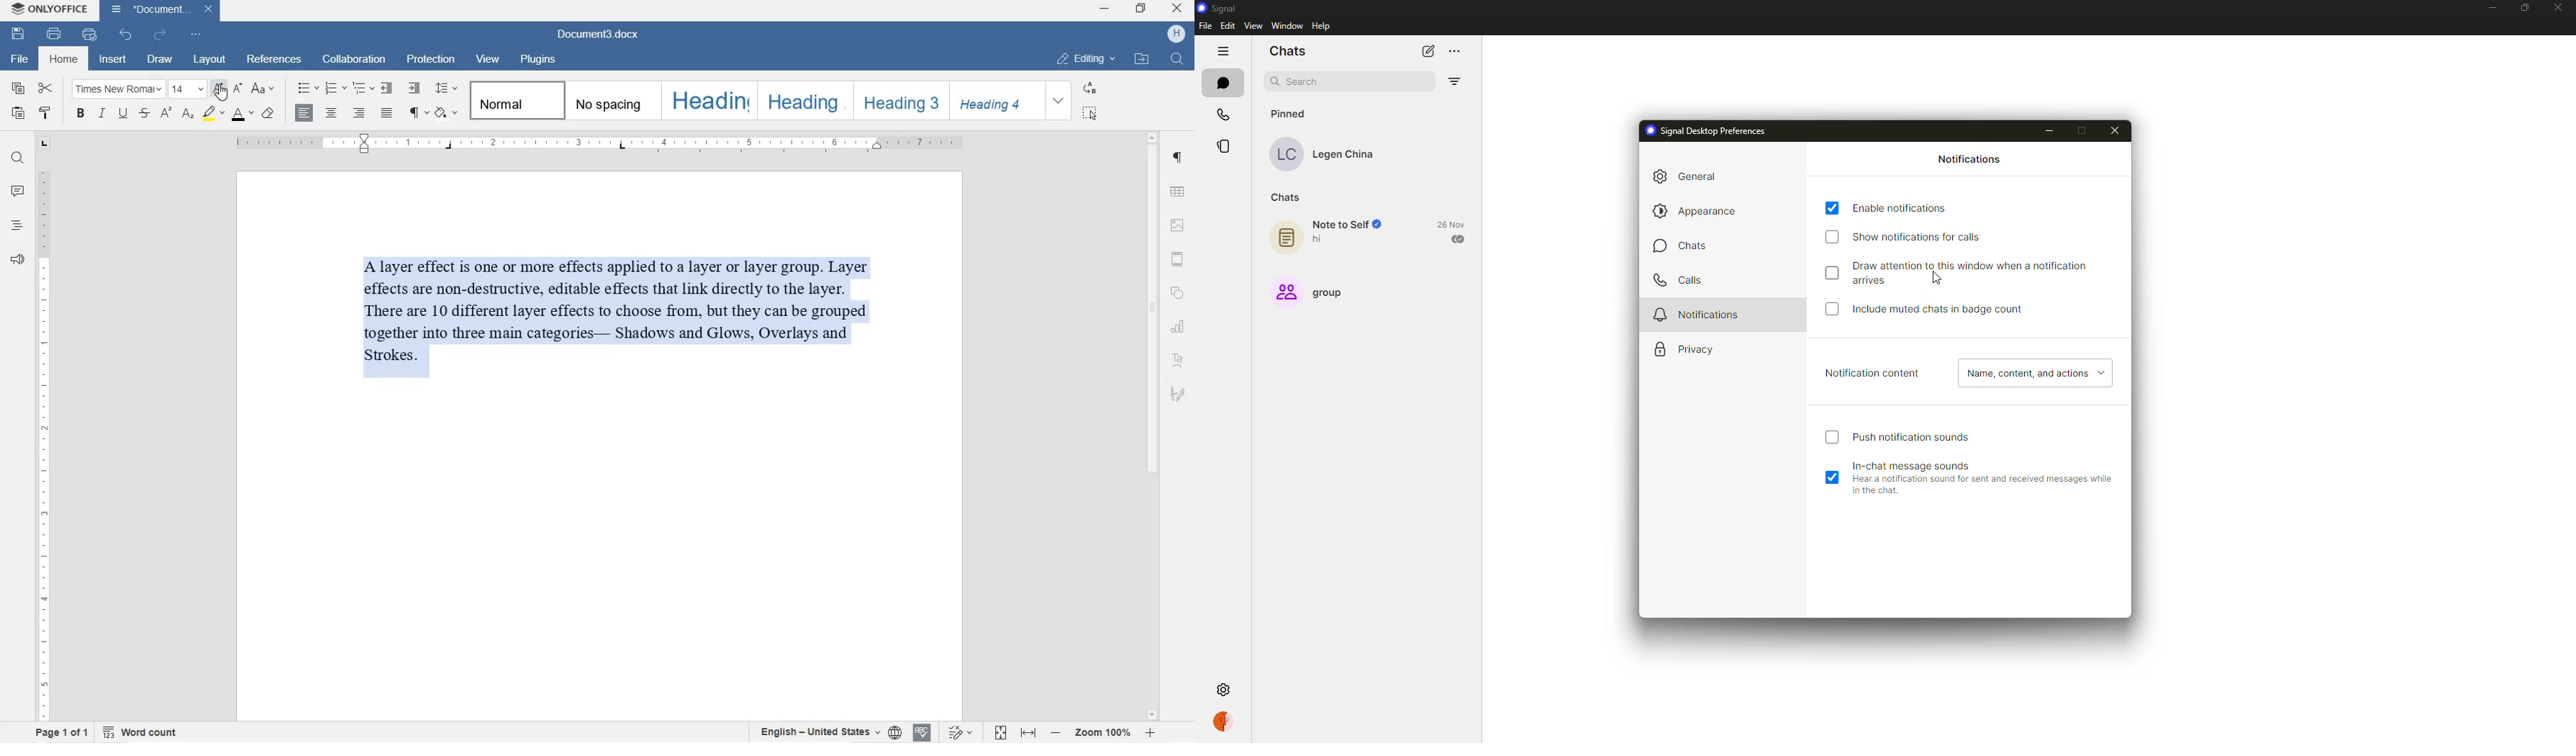 The width and height of the screenshot is (2576, 756). I want to click on IMAGE, so click(1179, 226).